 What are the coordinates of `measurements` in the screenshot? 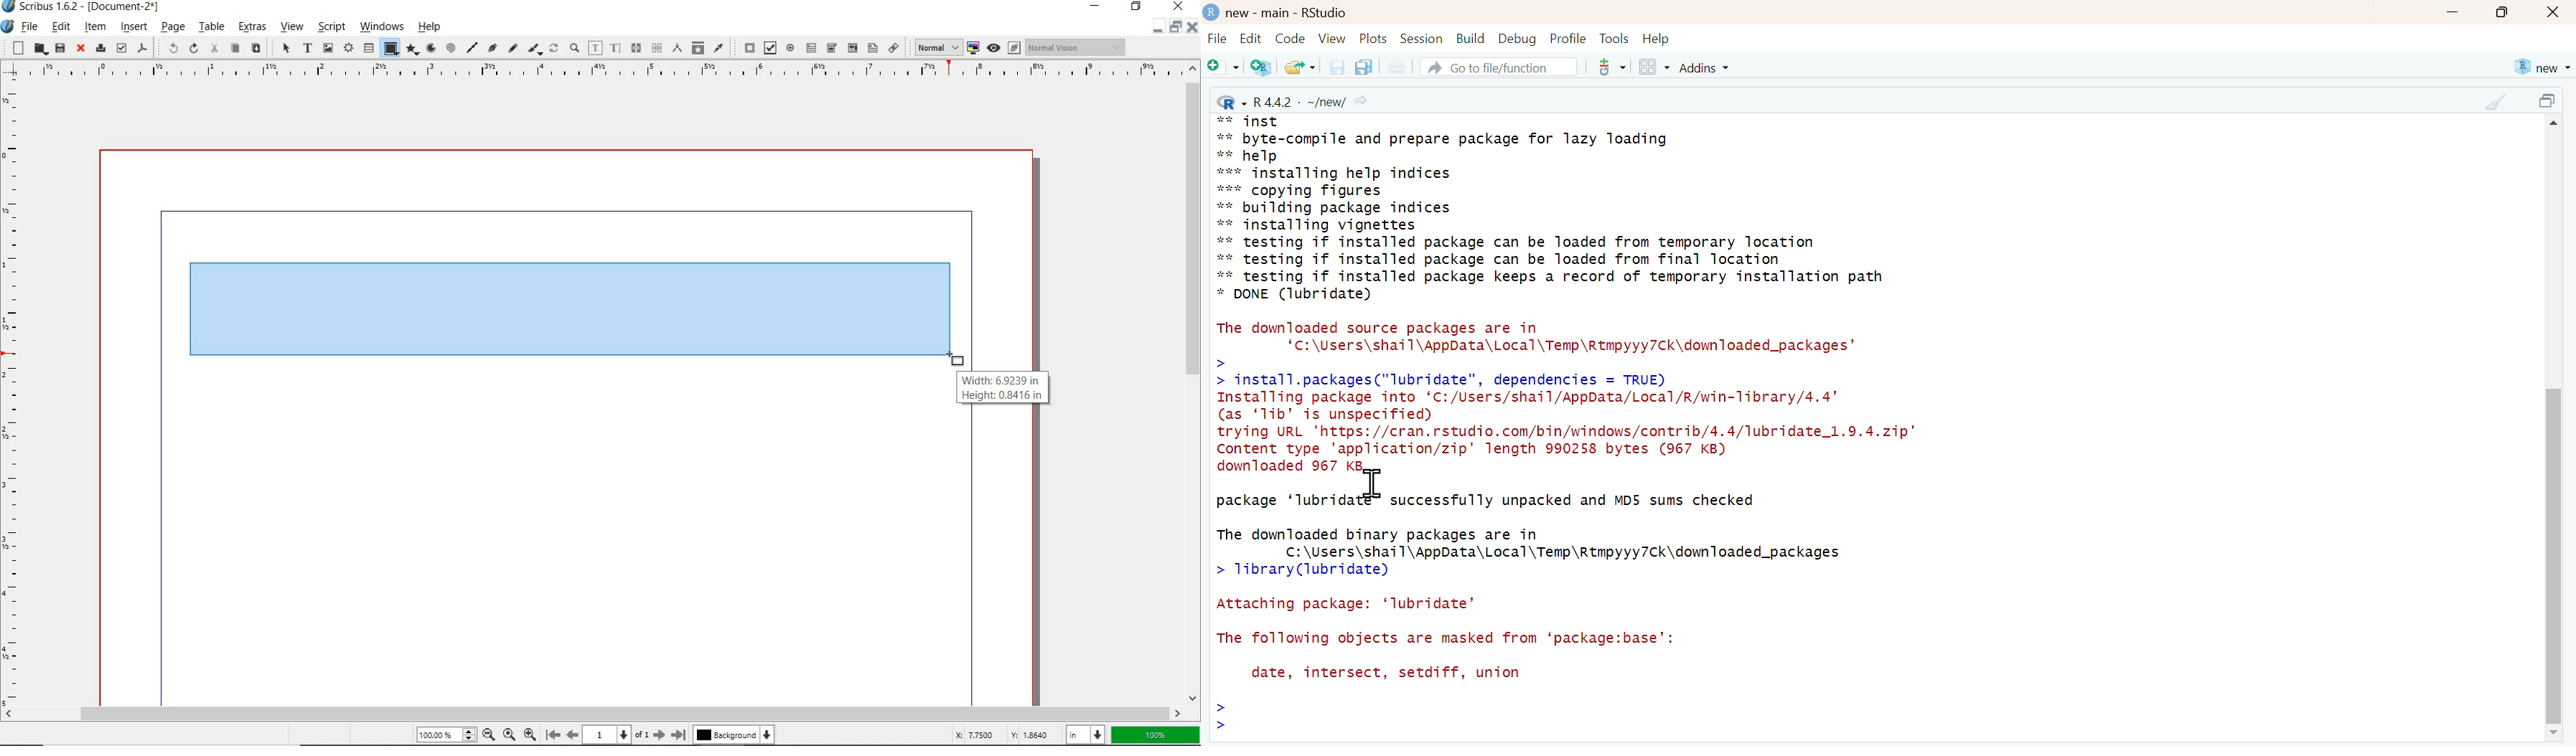 It's located at (676, 49).